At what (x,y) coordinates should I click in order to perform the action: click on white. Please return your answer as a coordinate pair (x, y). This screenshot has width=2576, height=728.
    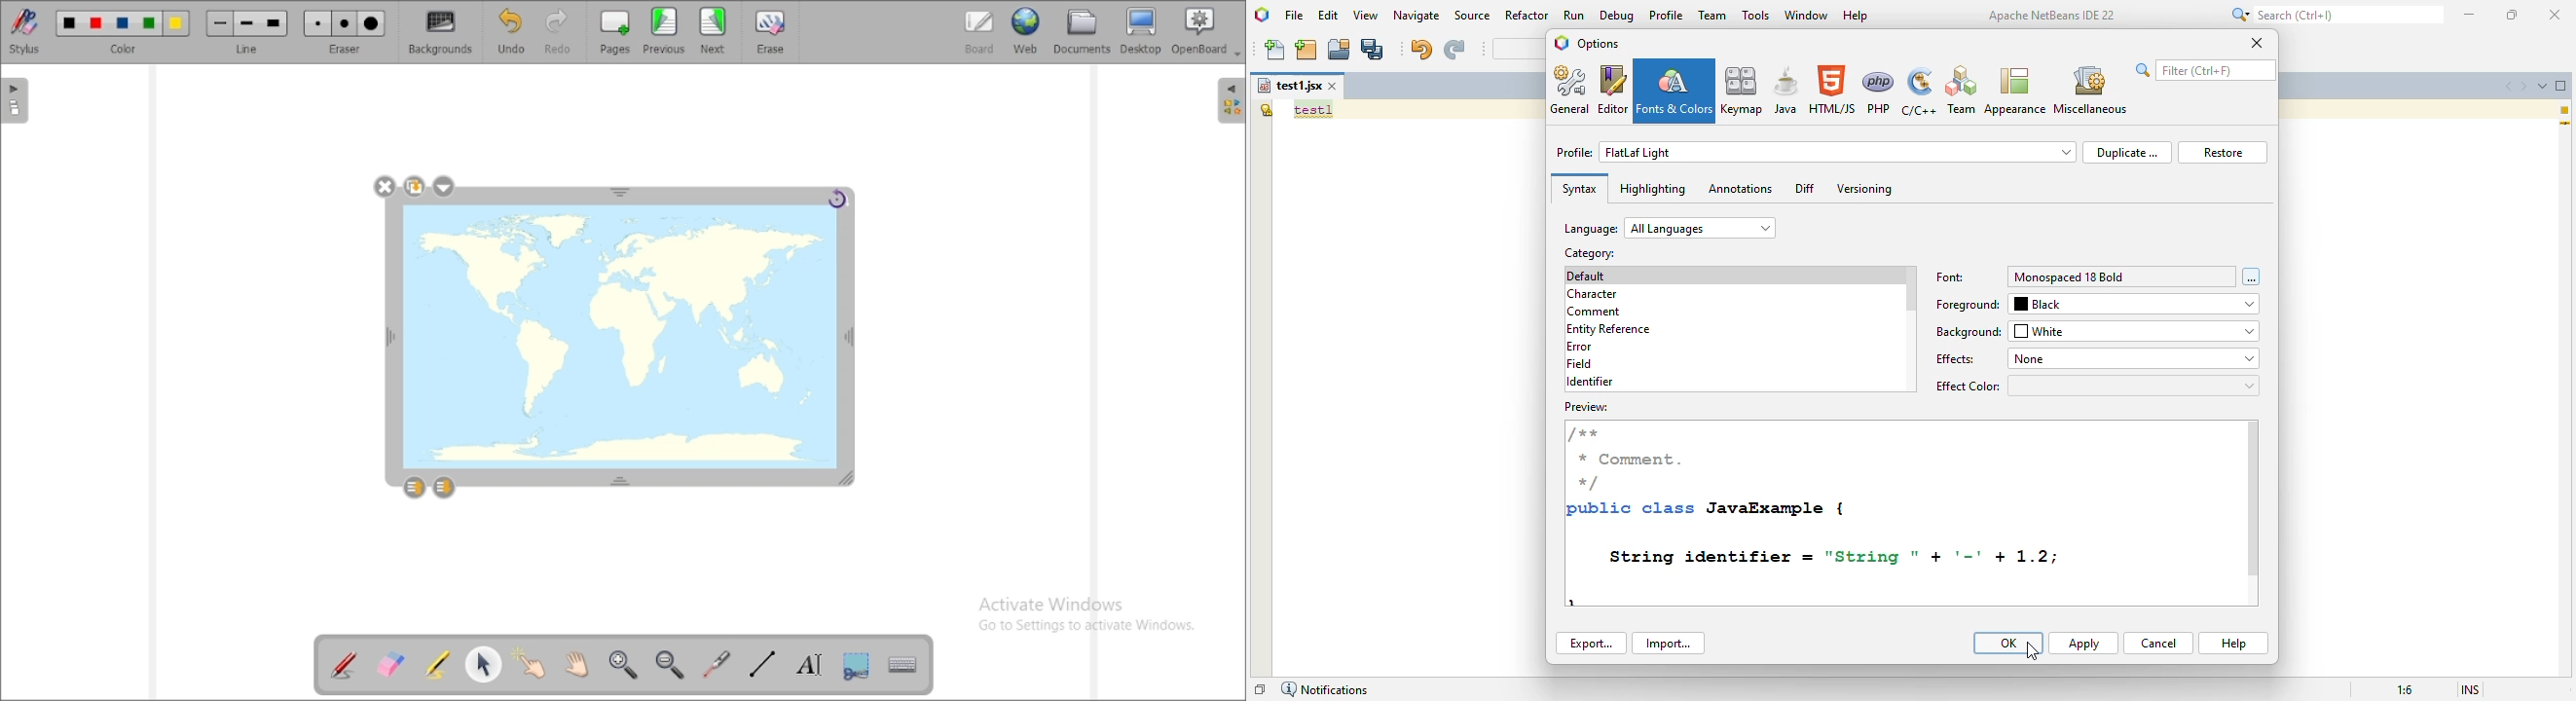
    Looking at the image, I should click on (2135, 331).